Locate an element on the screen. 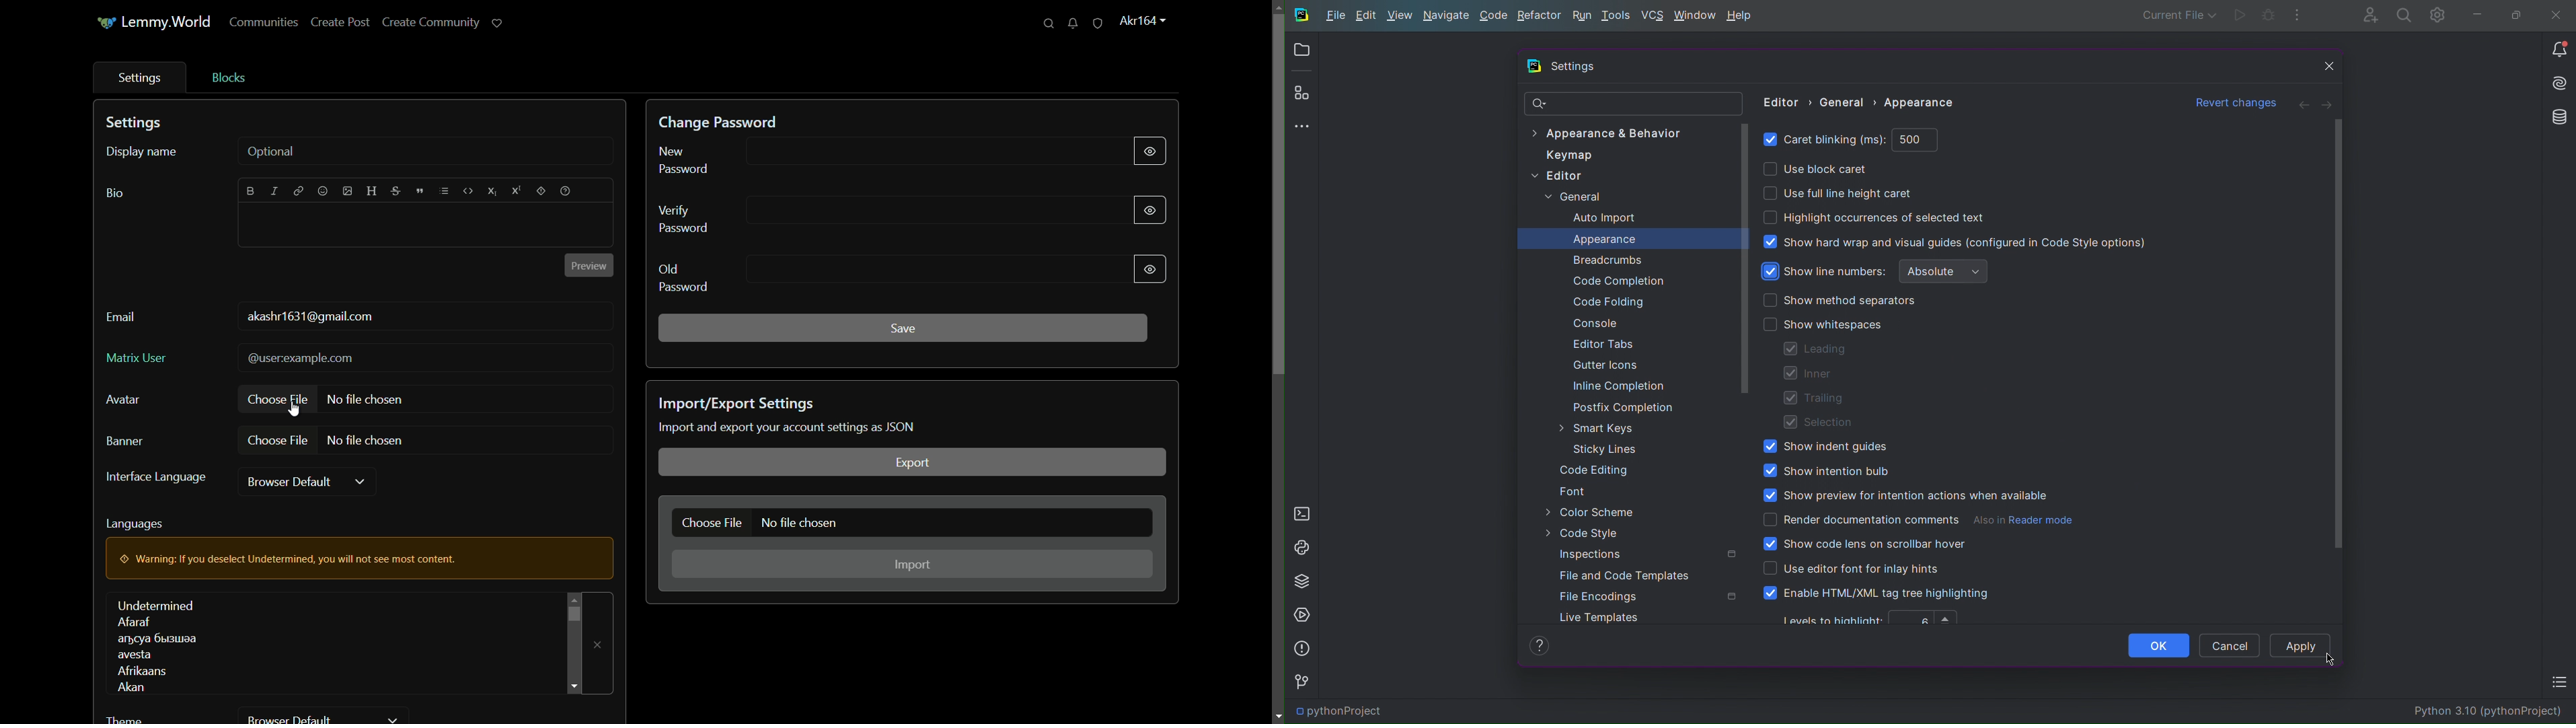 Image resolution: width=2576 pixels, height=728 pixels. choose file is located at coordinates (280, 398).